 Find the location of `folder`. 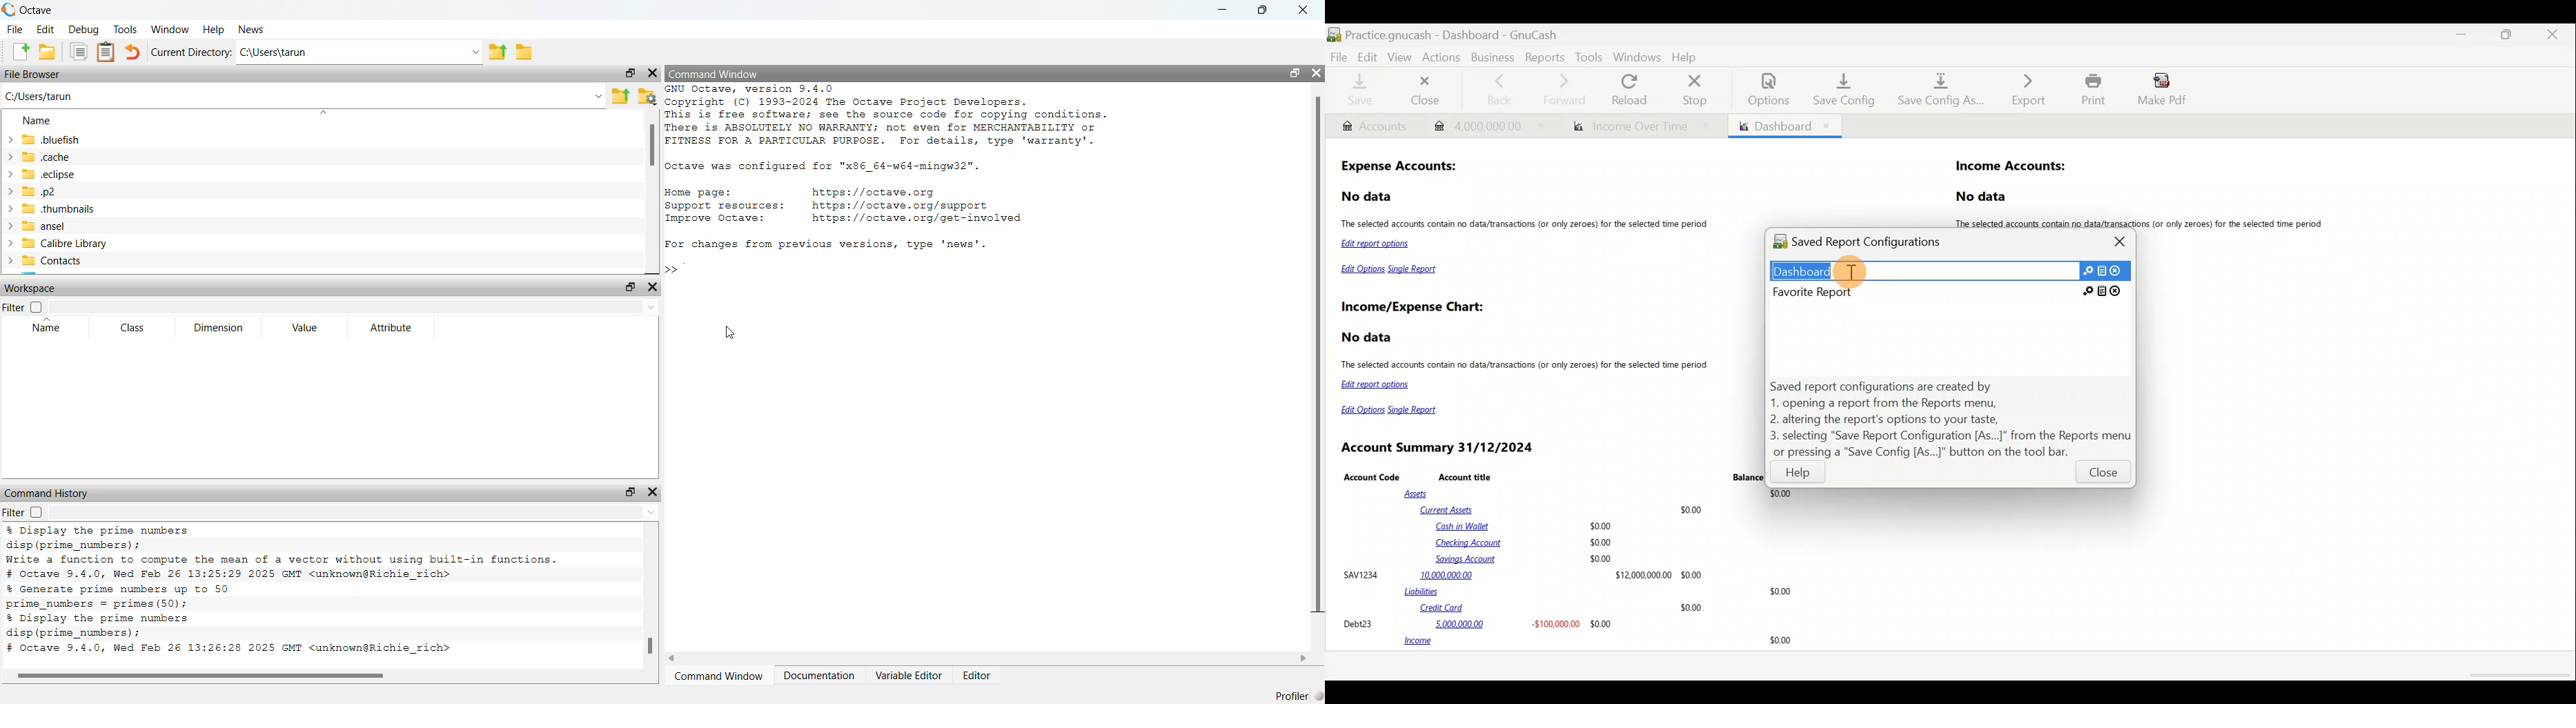

folder is located at coordinates (524, 53).